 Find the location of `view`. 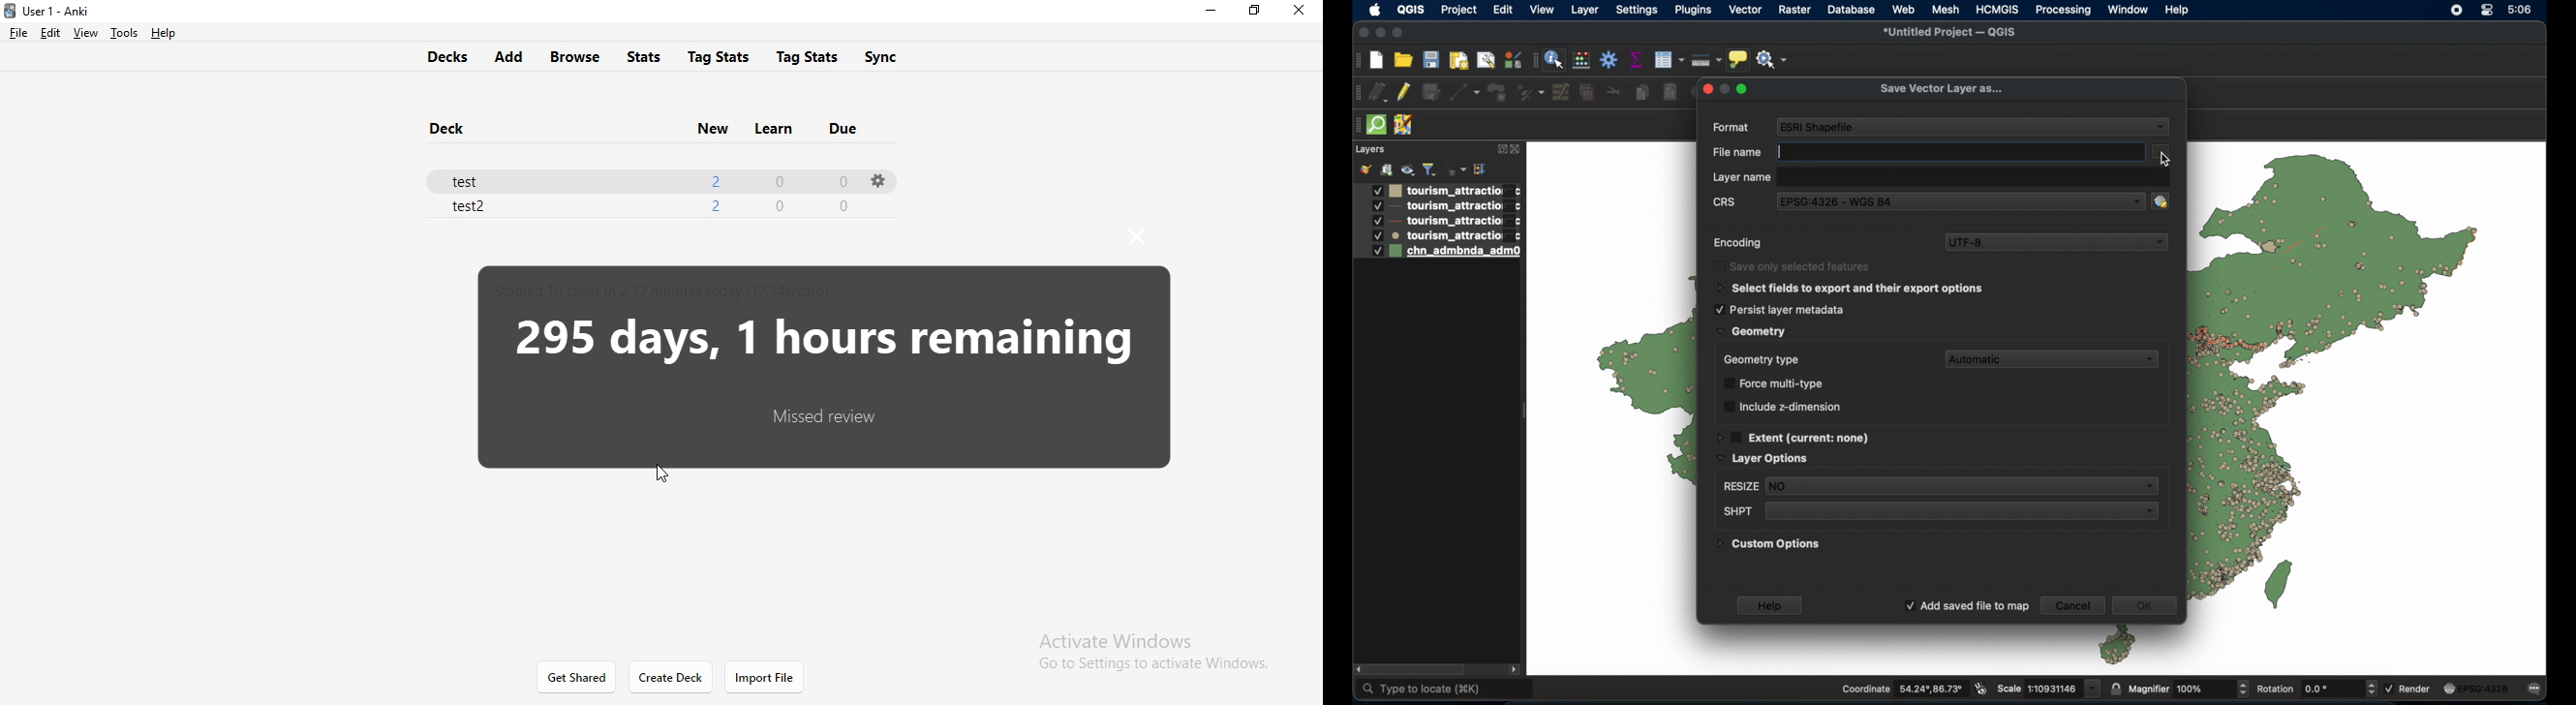

view is located at coordinates (83, 33).